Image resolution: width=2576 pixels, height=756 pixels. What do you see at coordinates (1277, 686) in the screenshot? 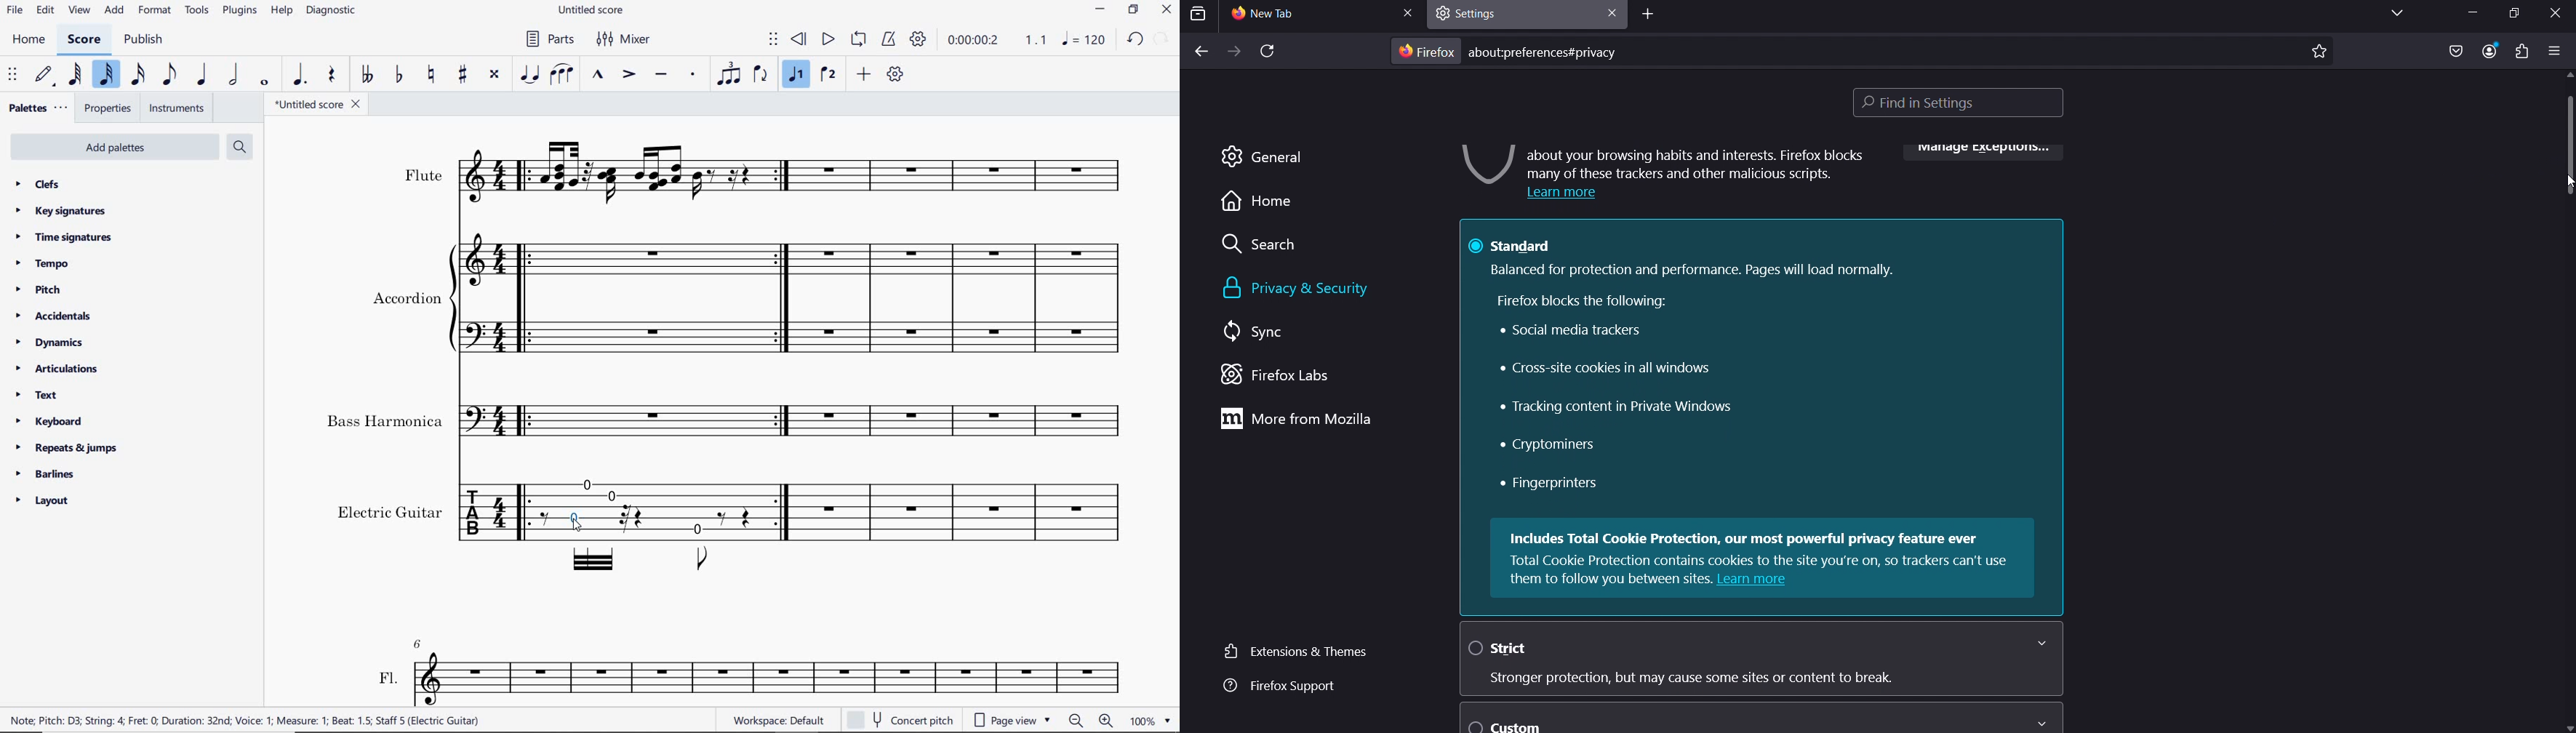
I see `firefox support` at bounding box center [1277, 686].